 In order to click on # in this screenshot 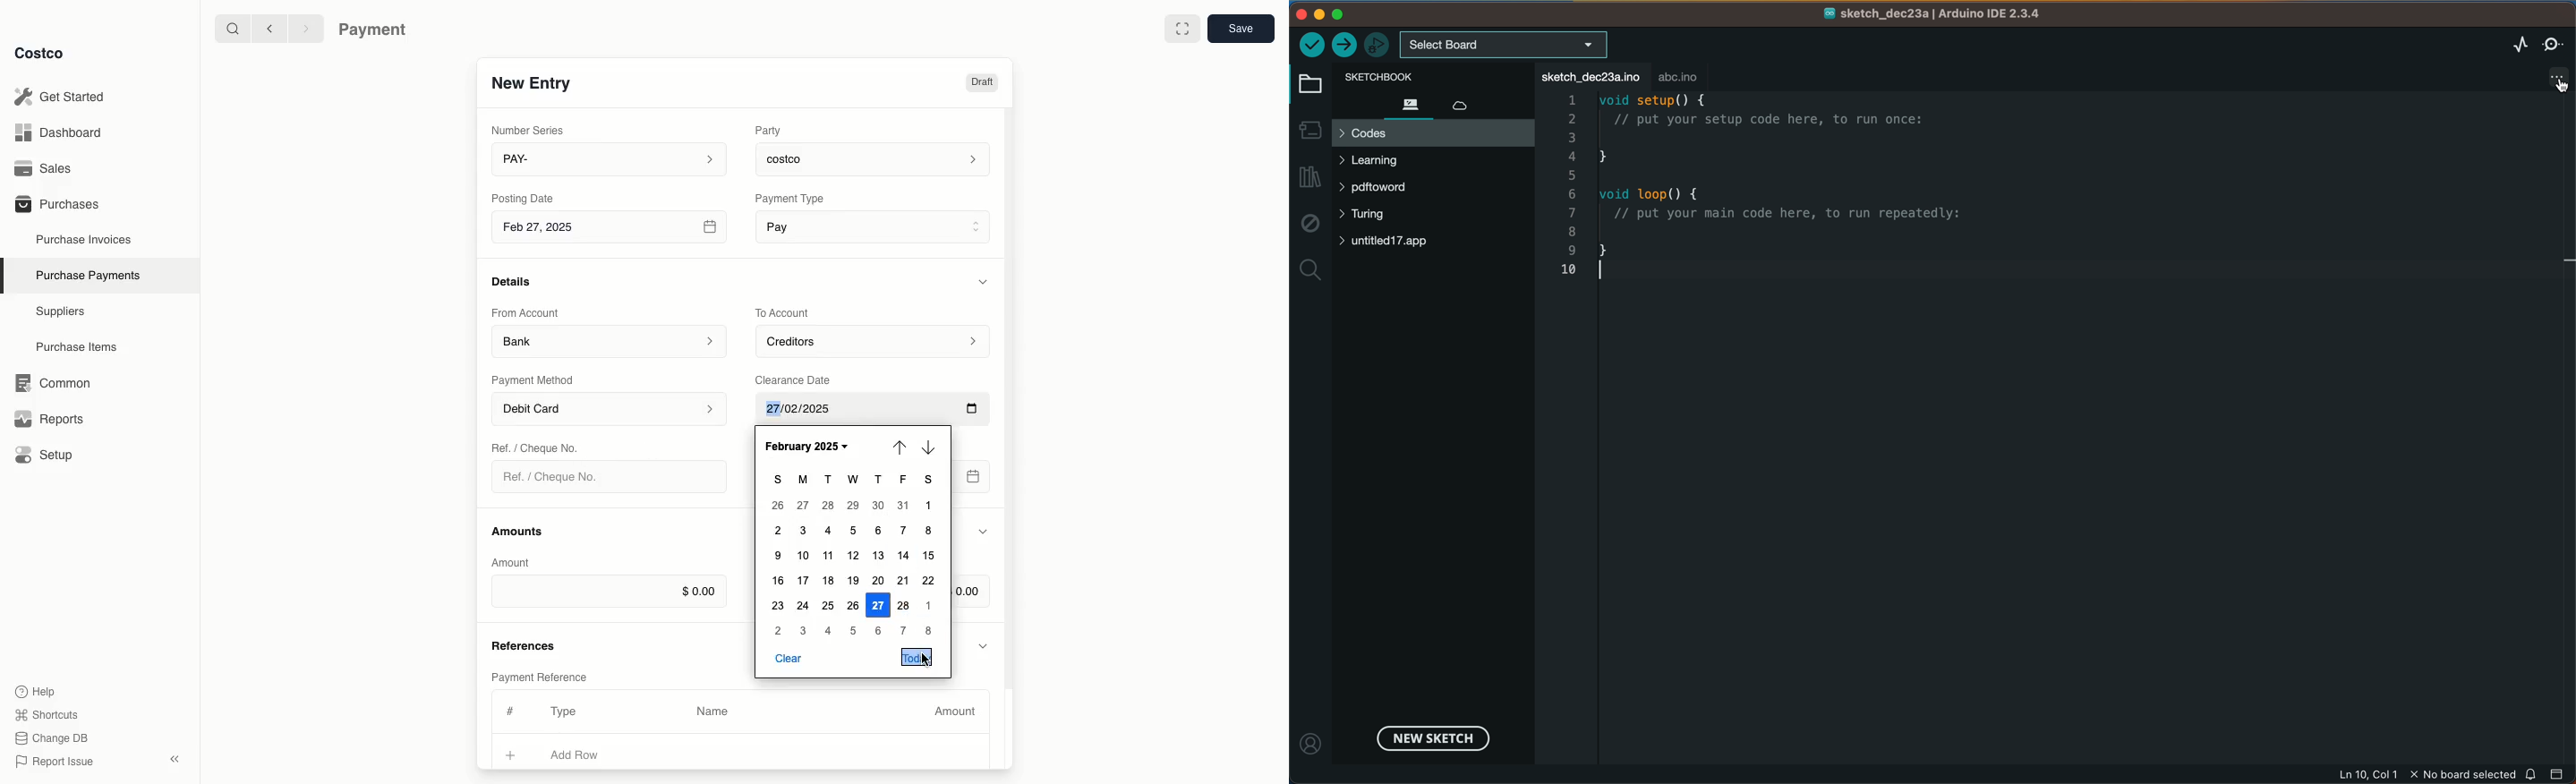, I will do `click(508, 709)`.